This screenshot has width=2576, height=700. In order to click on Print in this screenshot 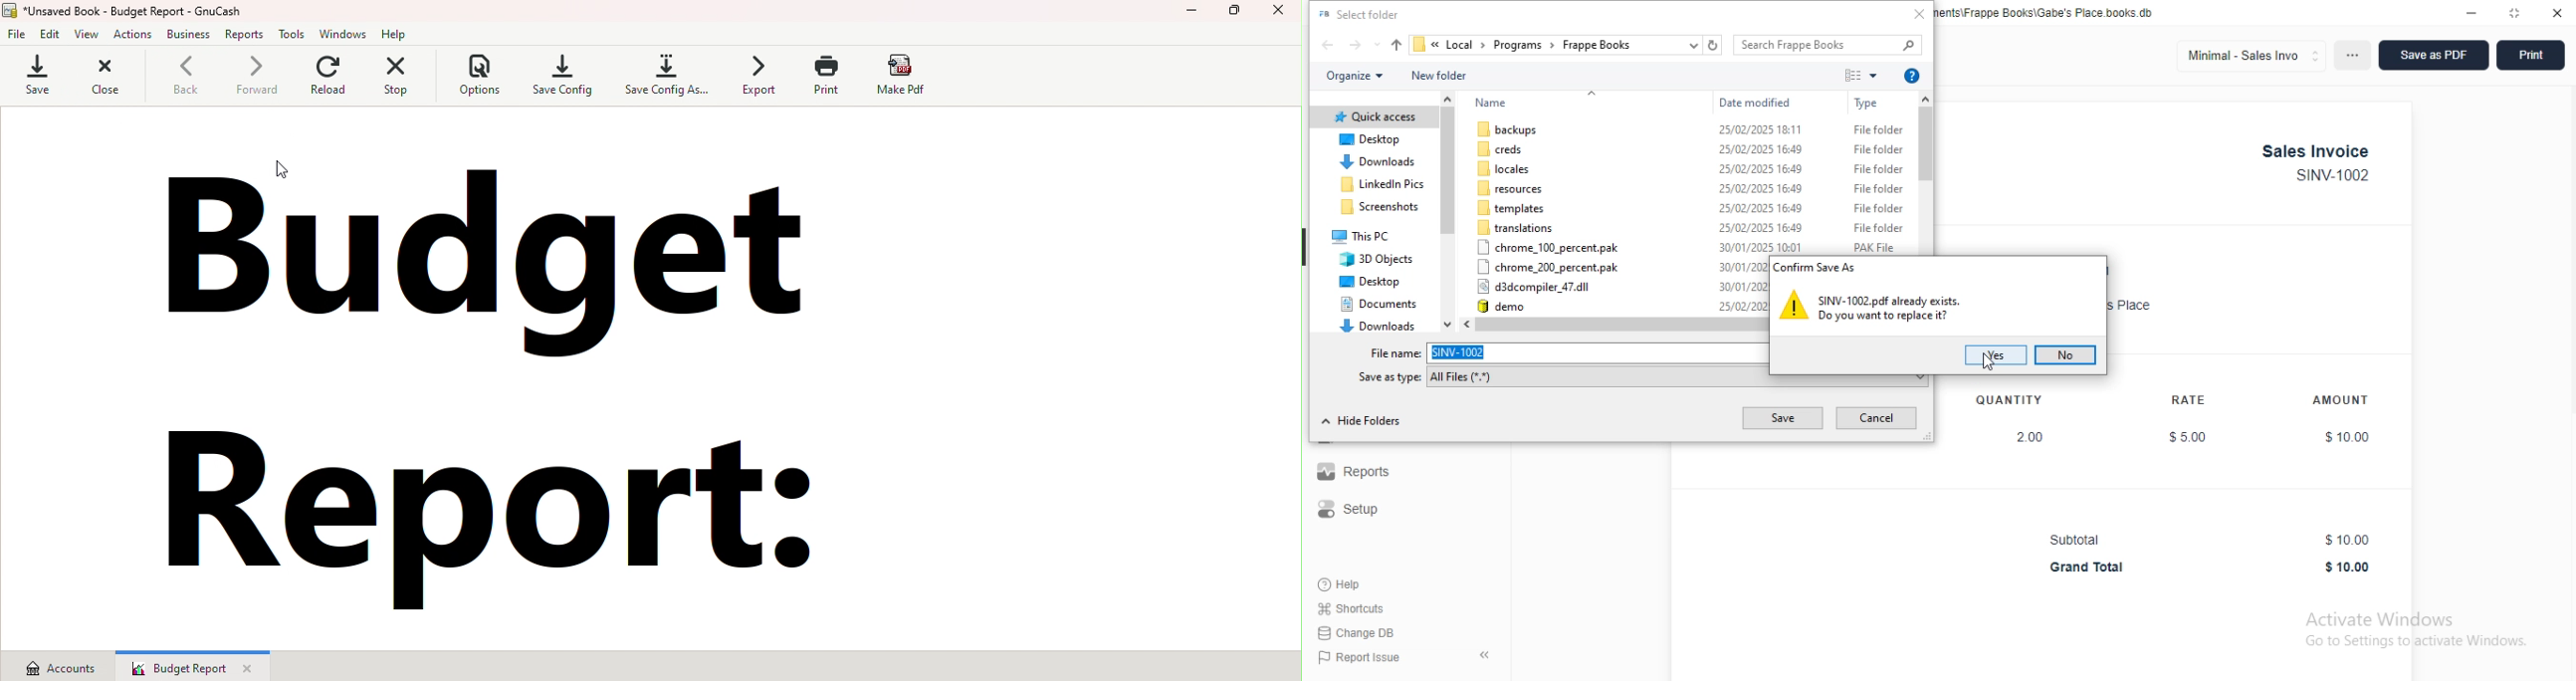, I will do `click(830, 78)`.